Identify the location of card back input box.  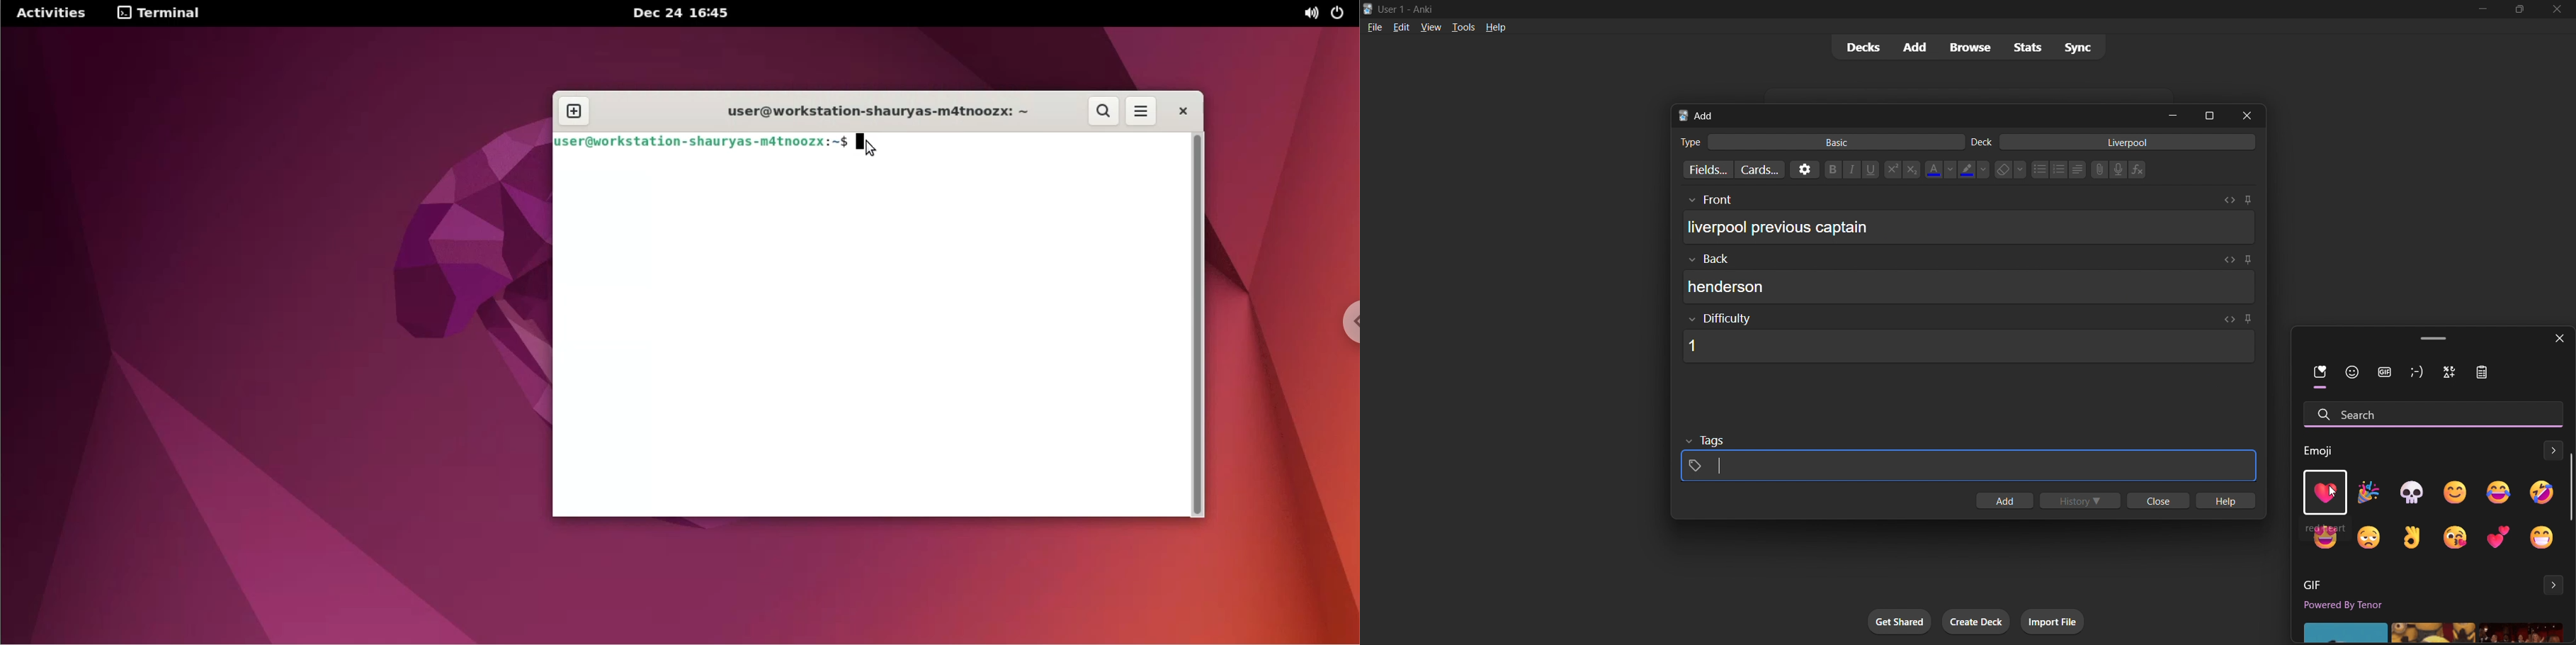
(1973, 280).